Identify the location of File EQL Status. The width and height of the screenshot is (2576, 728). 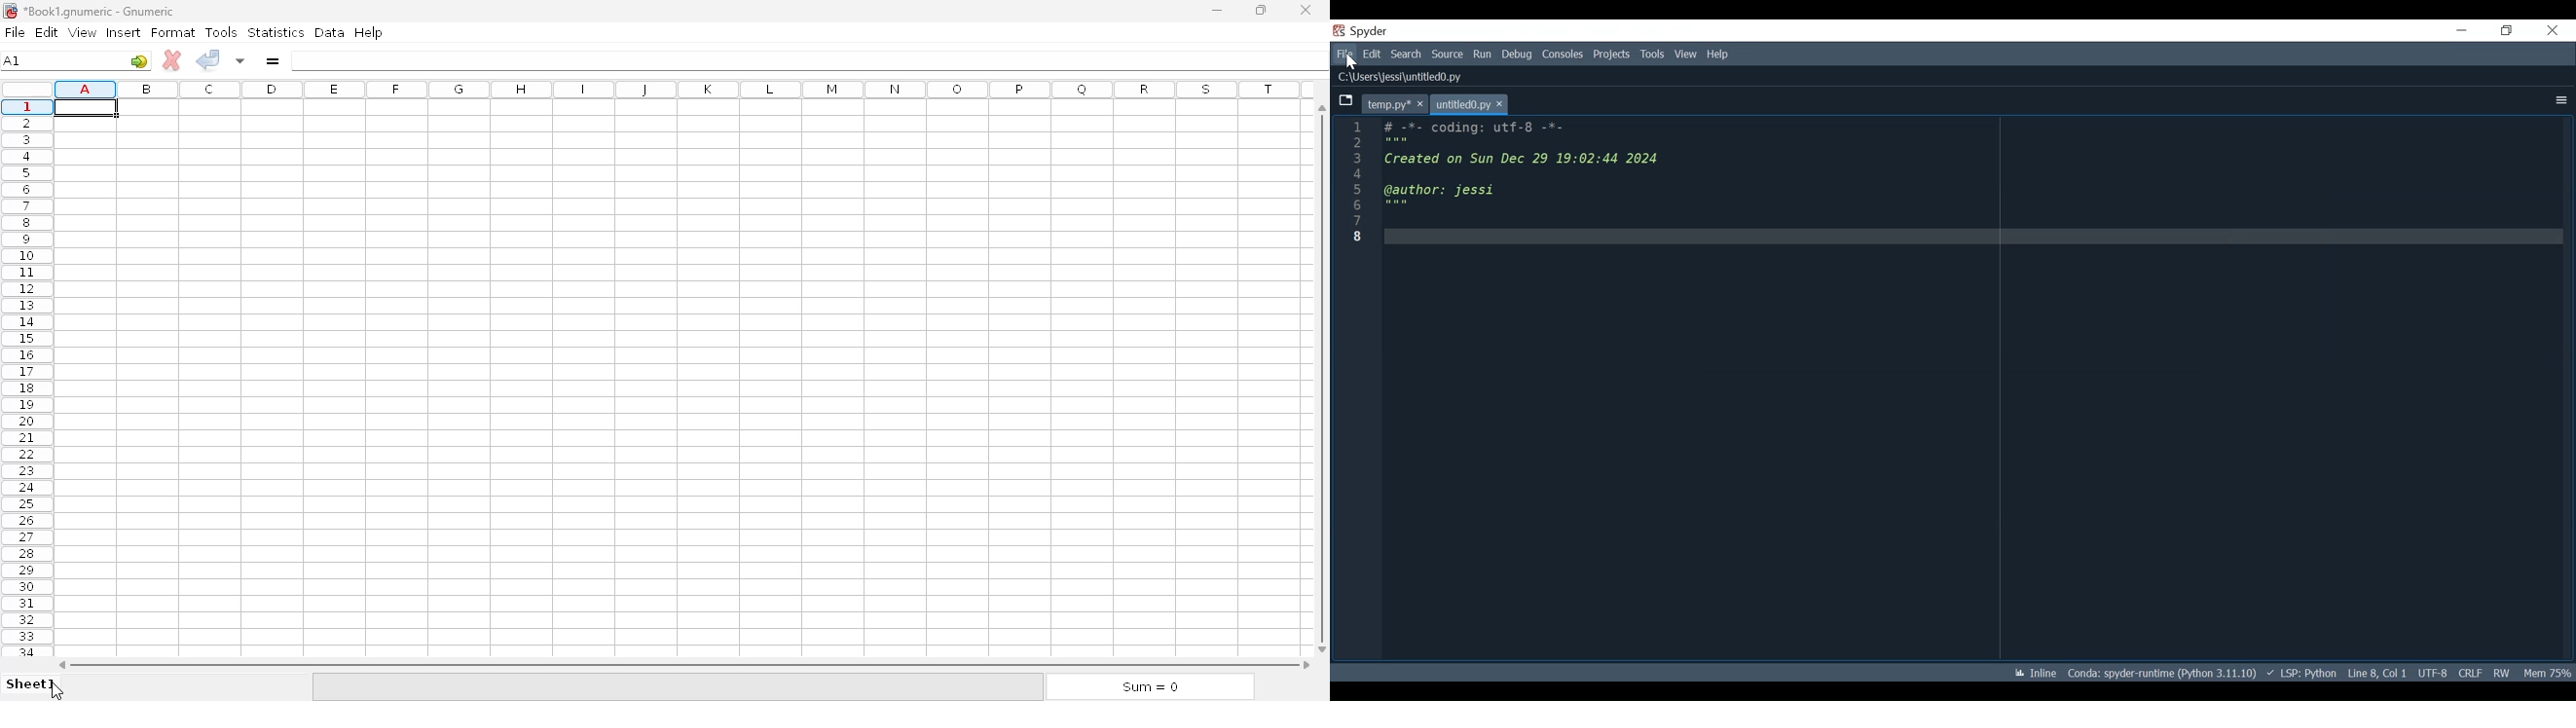
(2470, 673).